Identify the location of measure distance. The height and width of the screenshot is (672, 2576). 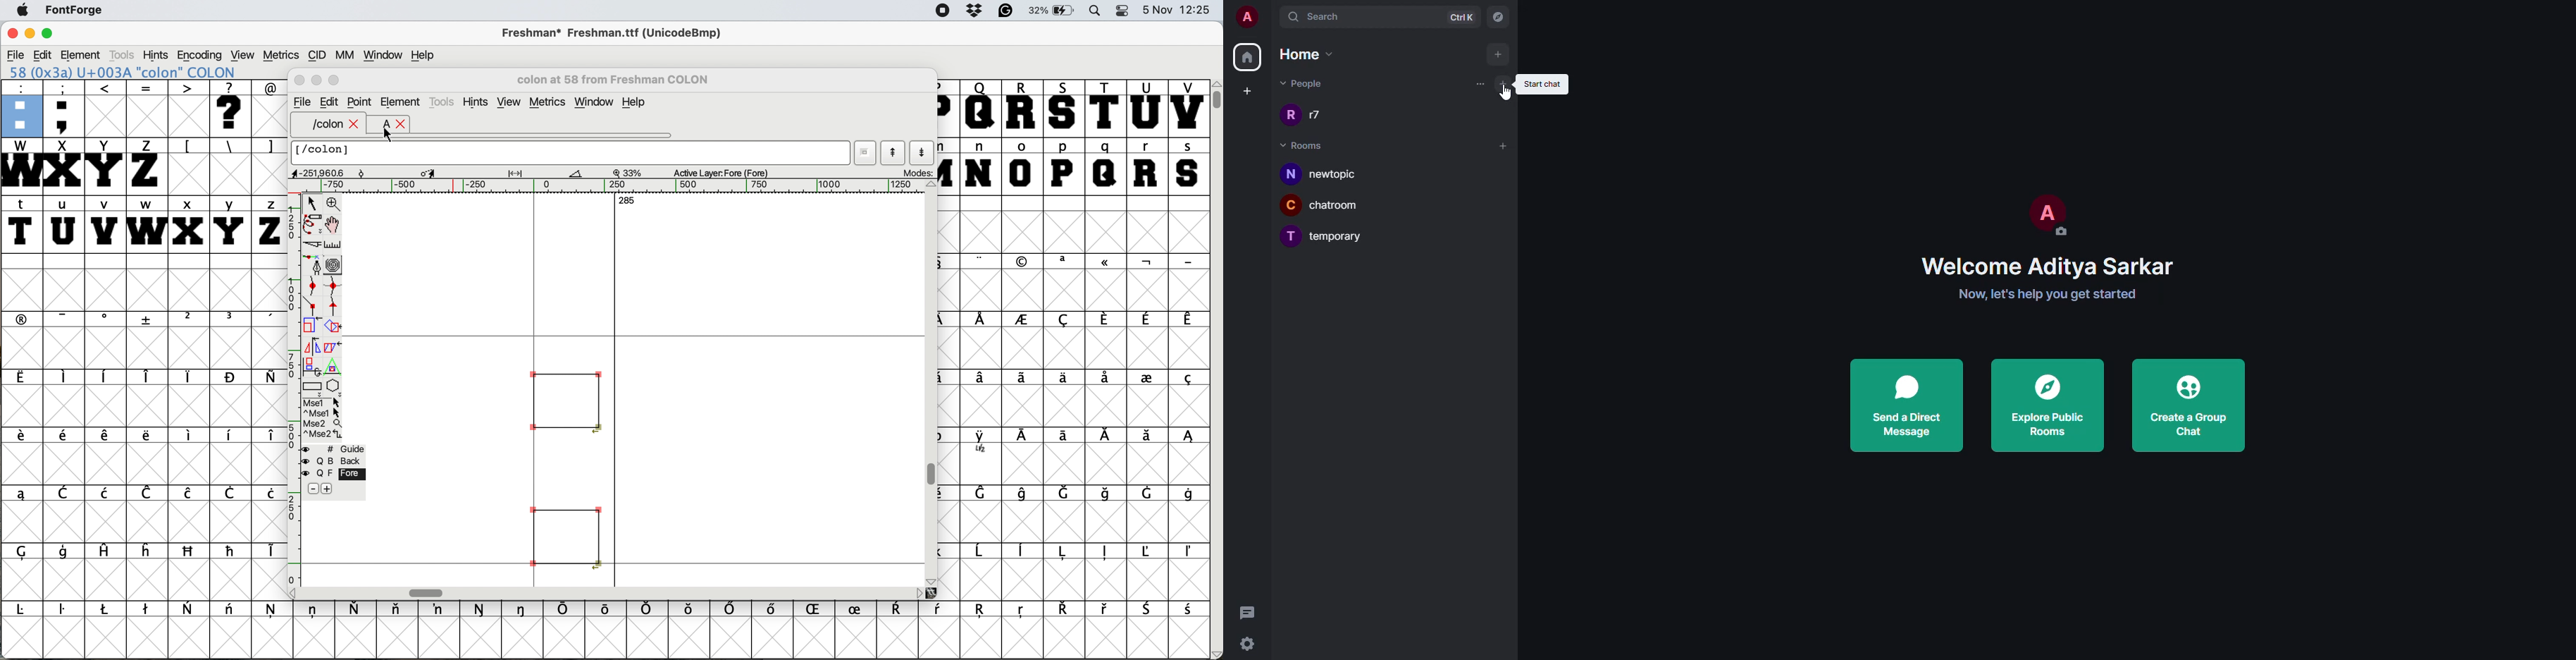
(333, 243).